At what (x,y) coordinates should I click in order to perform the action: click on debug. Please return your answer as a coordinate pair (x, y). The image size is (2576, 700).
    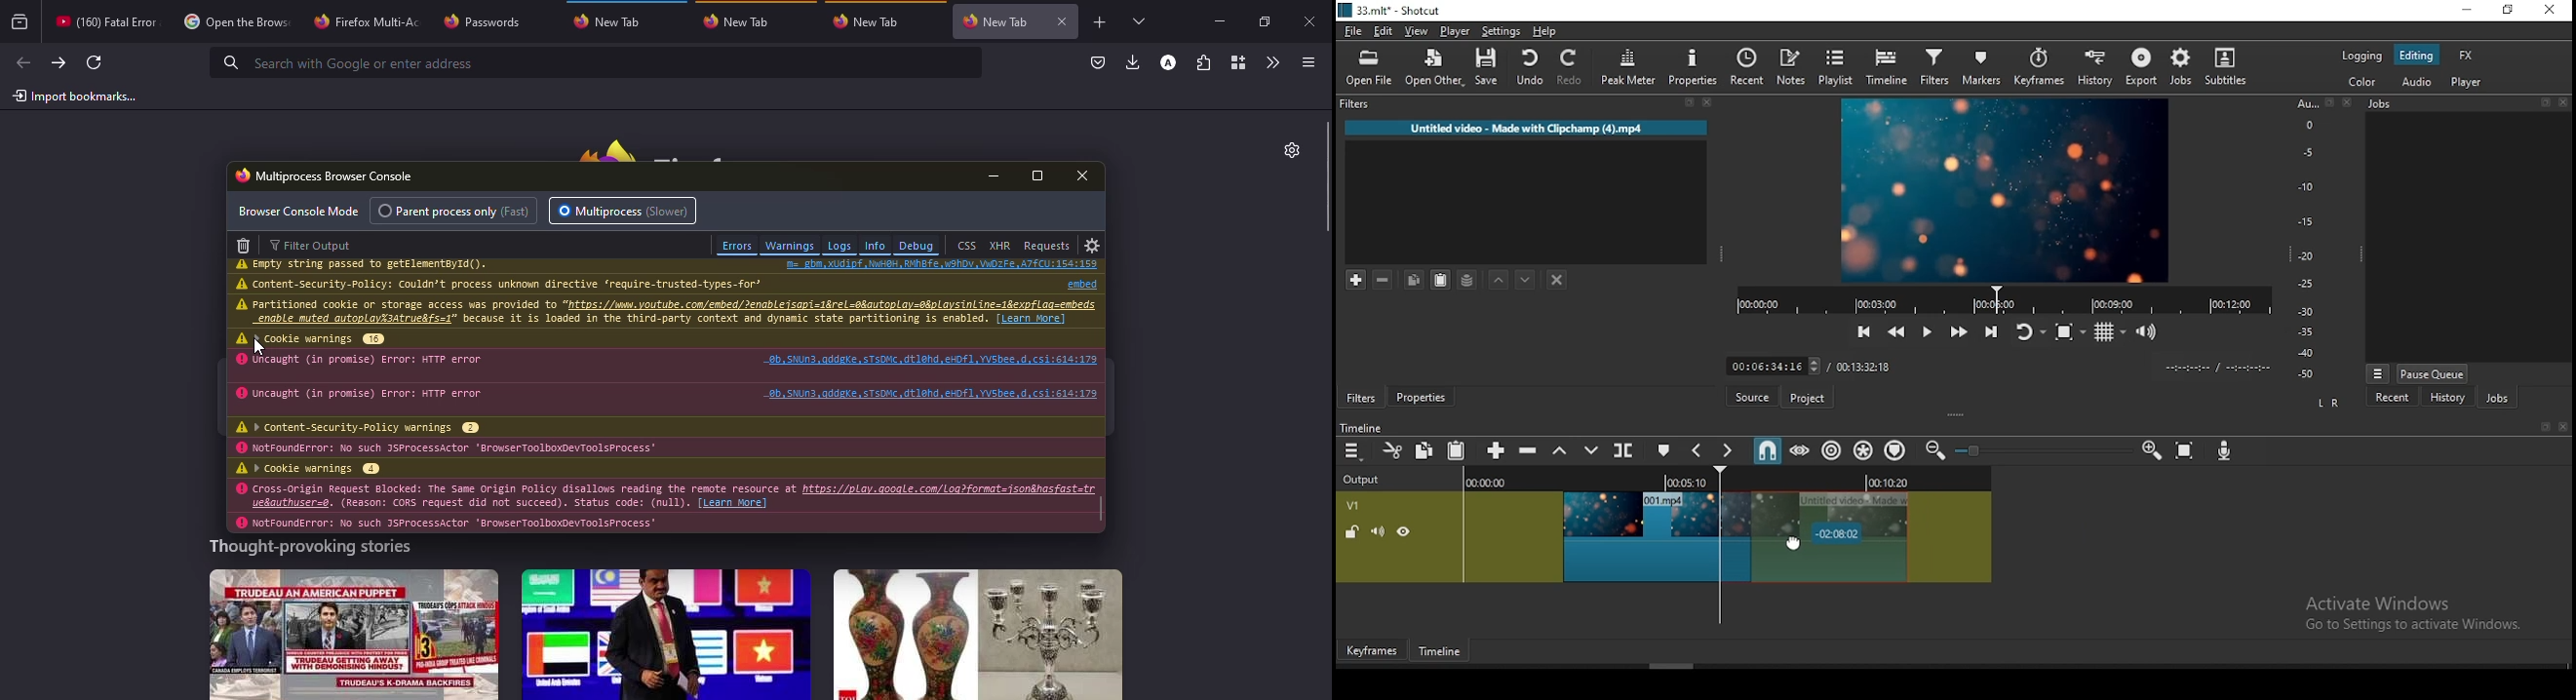
    Looking at the image, I should click on (917, 246).